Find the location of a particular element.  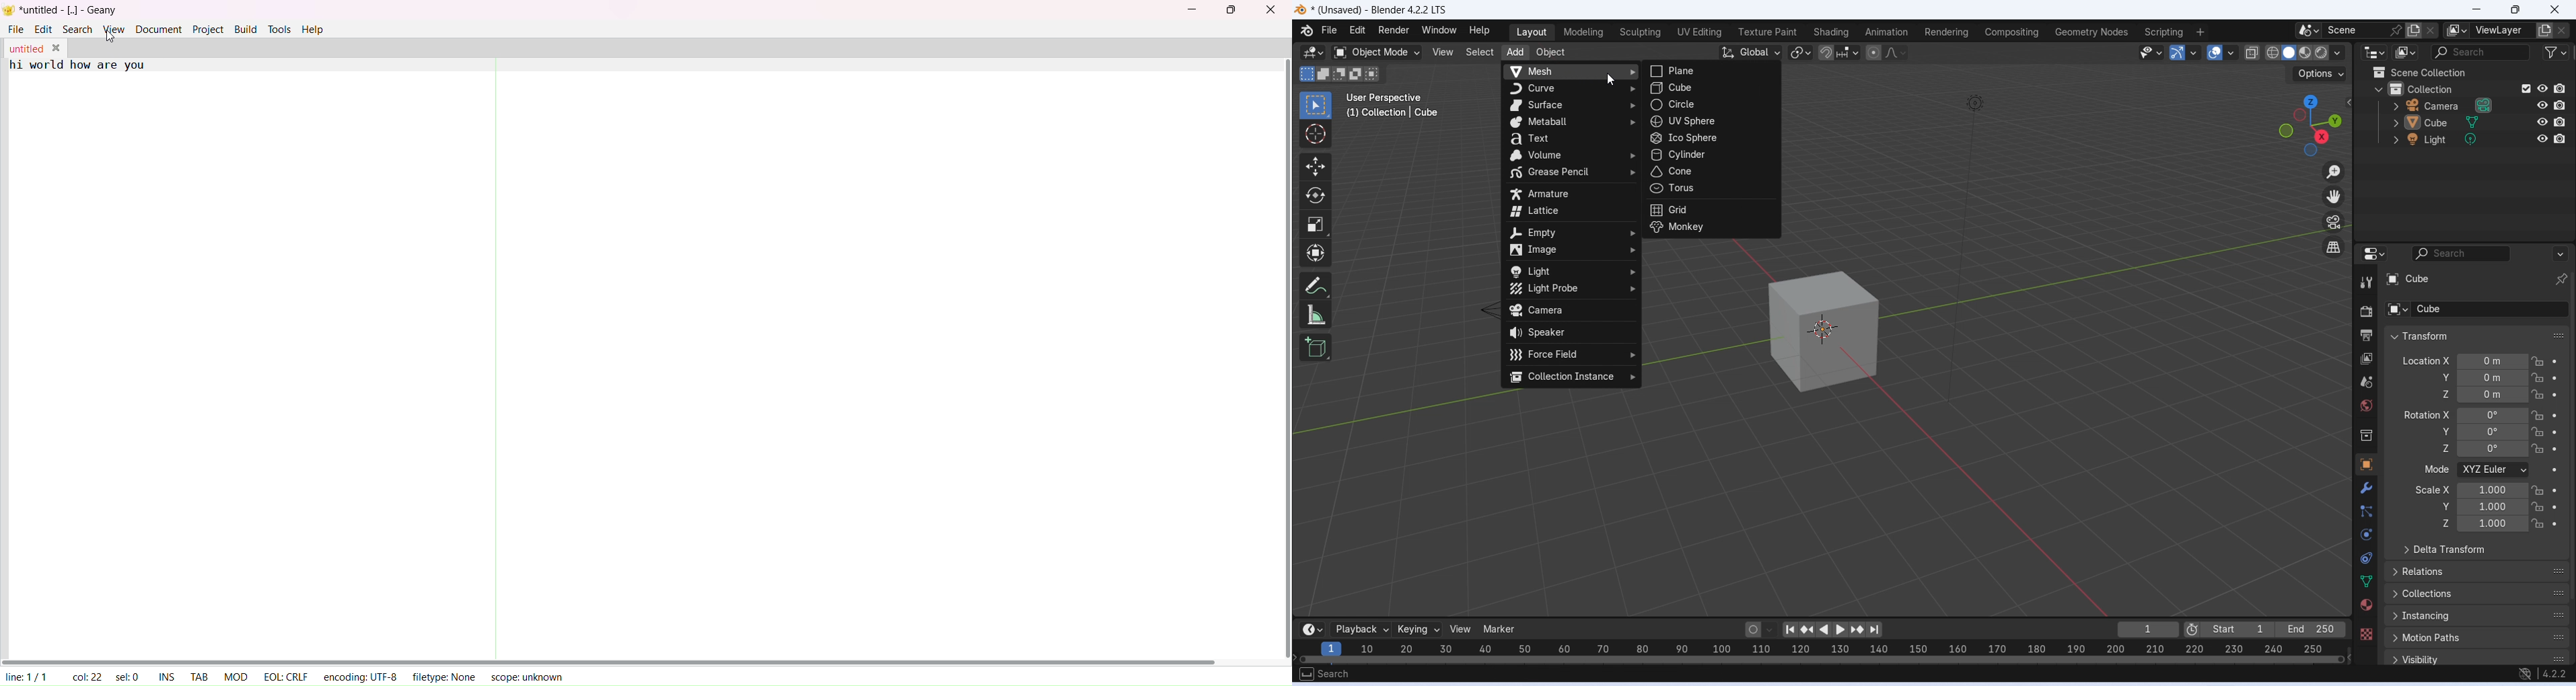

scene is located at coordinates (2366, 382).